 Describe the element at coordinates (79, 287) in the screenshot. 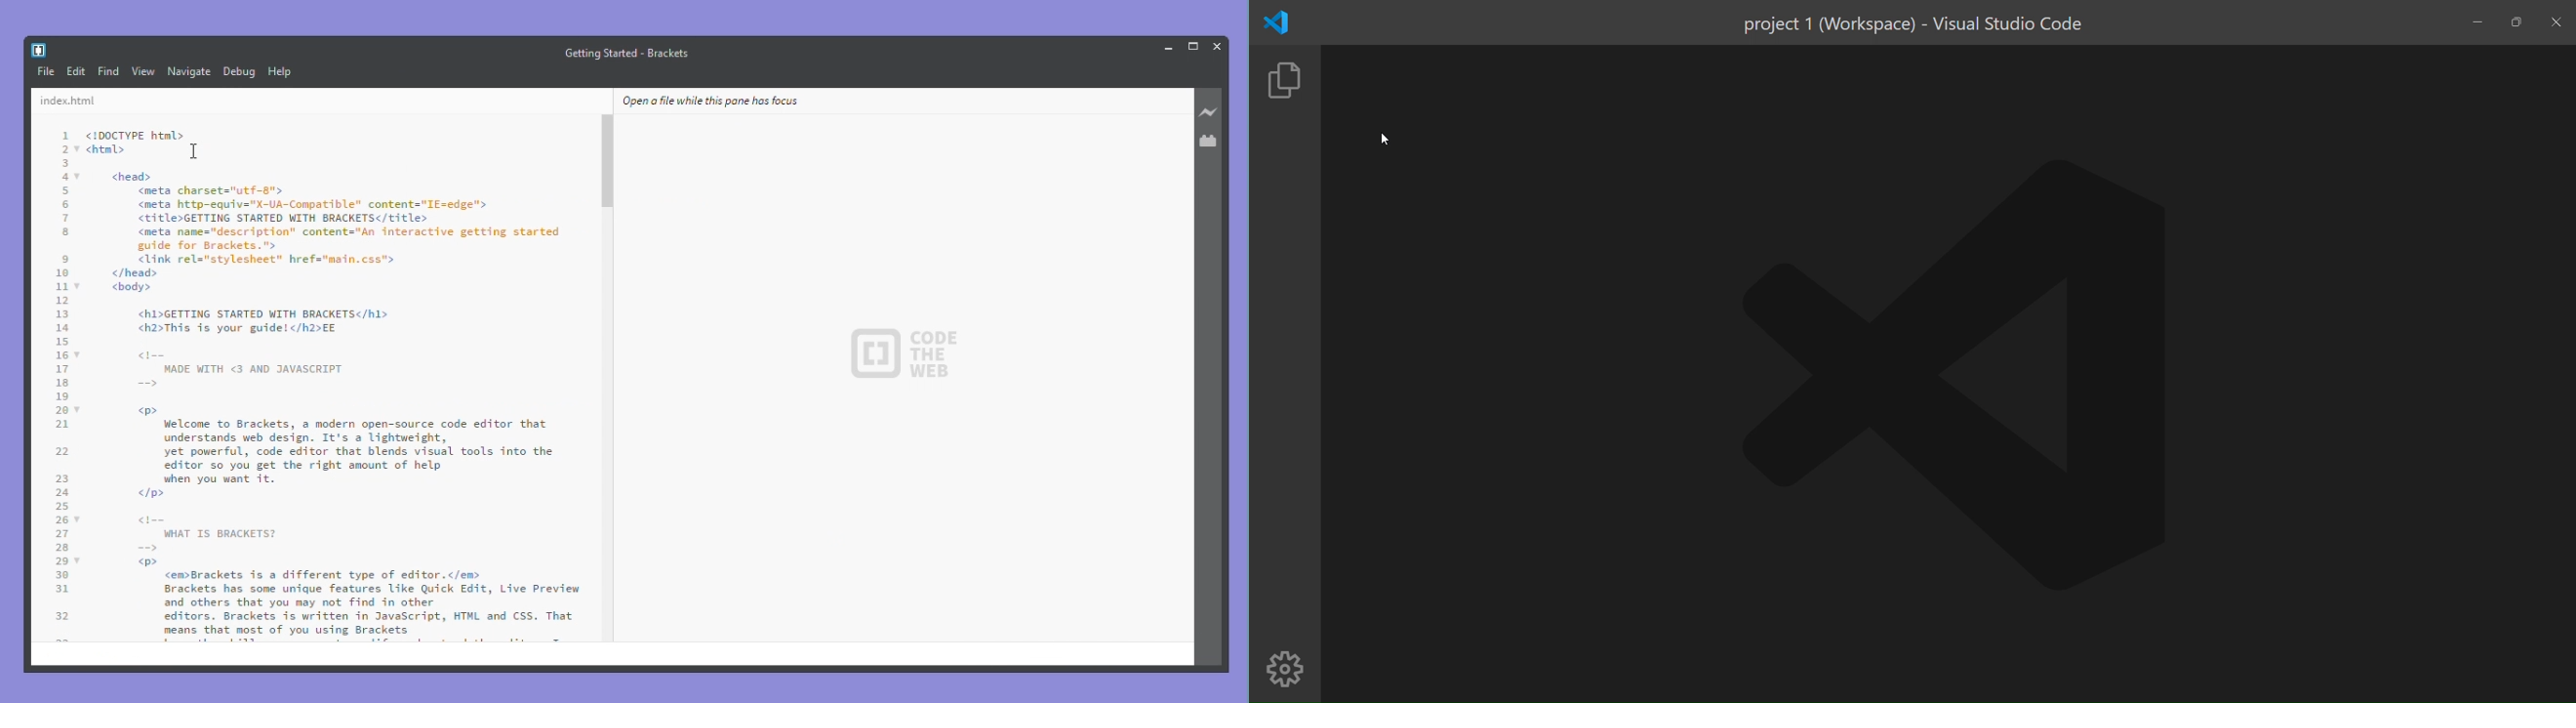

I see `code fold` at that location.